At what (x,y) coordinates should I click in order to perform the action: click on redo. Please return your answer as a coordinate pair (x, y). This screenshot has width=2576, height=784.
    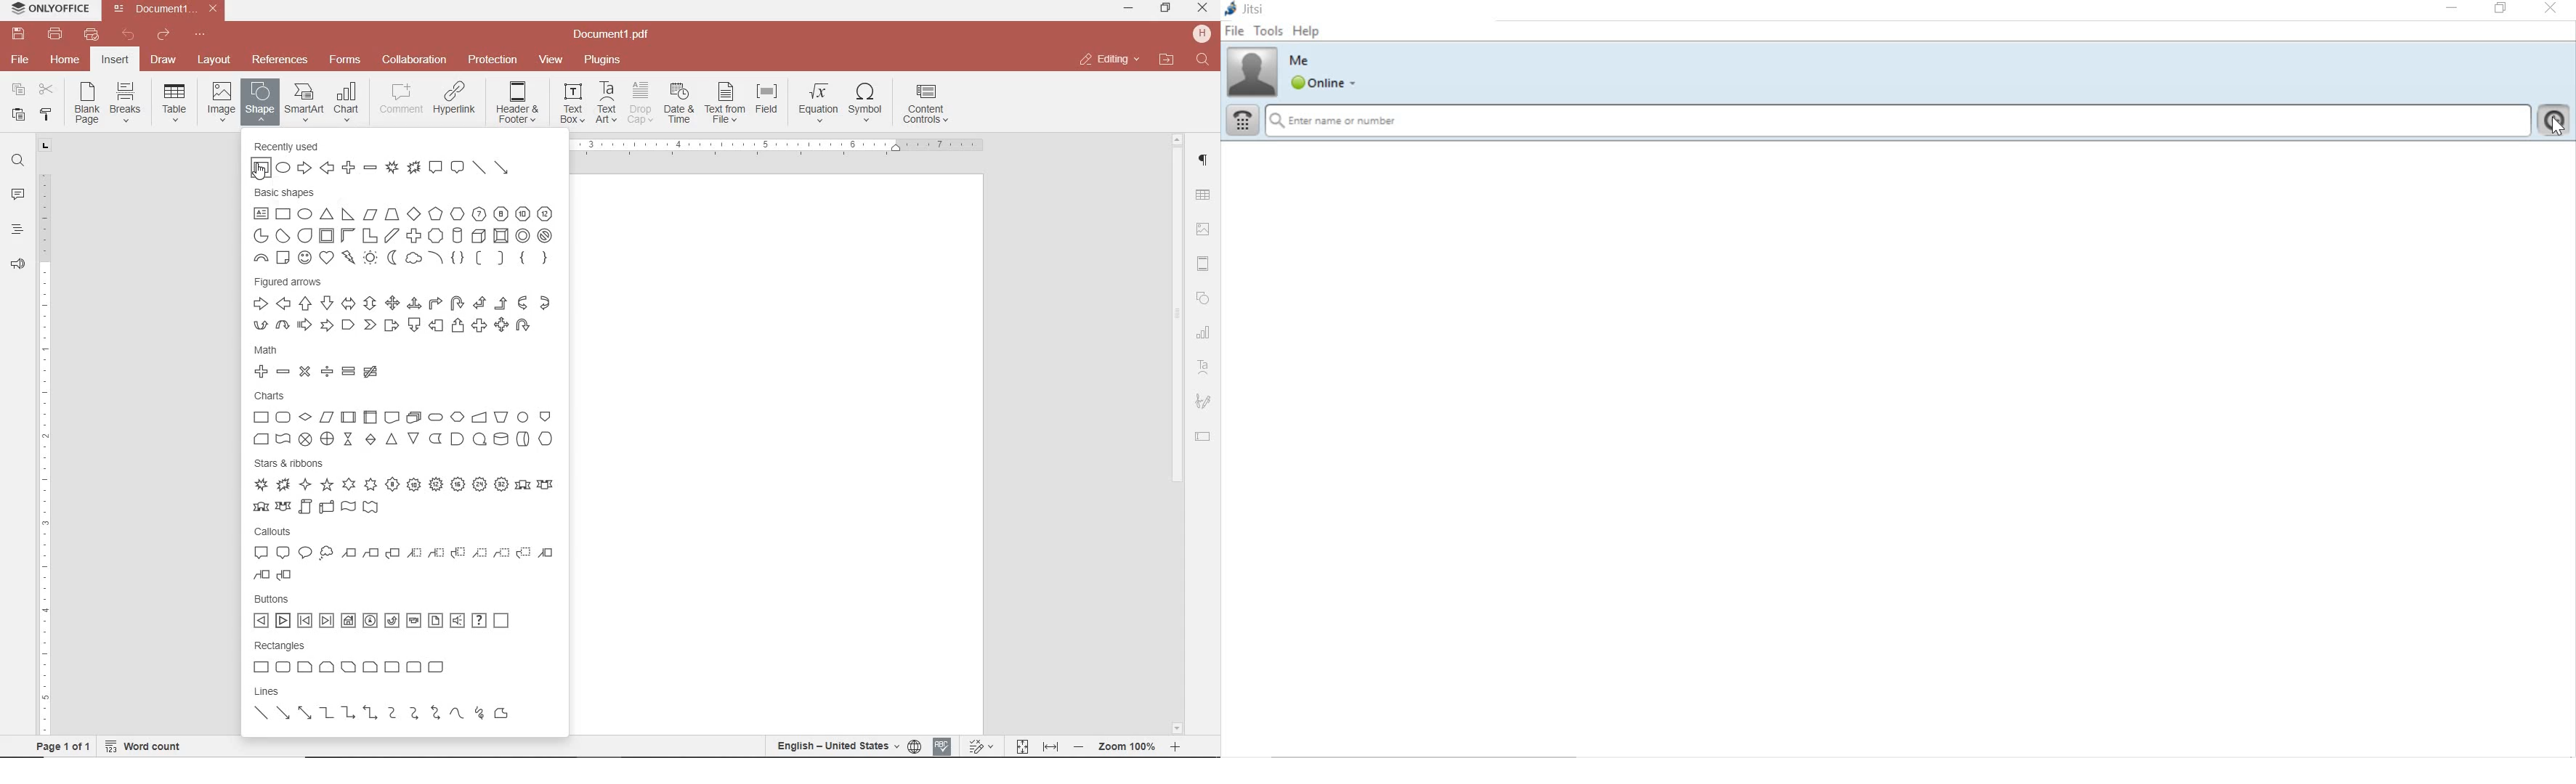
    Looking at the image, I should click on (162, 37).